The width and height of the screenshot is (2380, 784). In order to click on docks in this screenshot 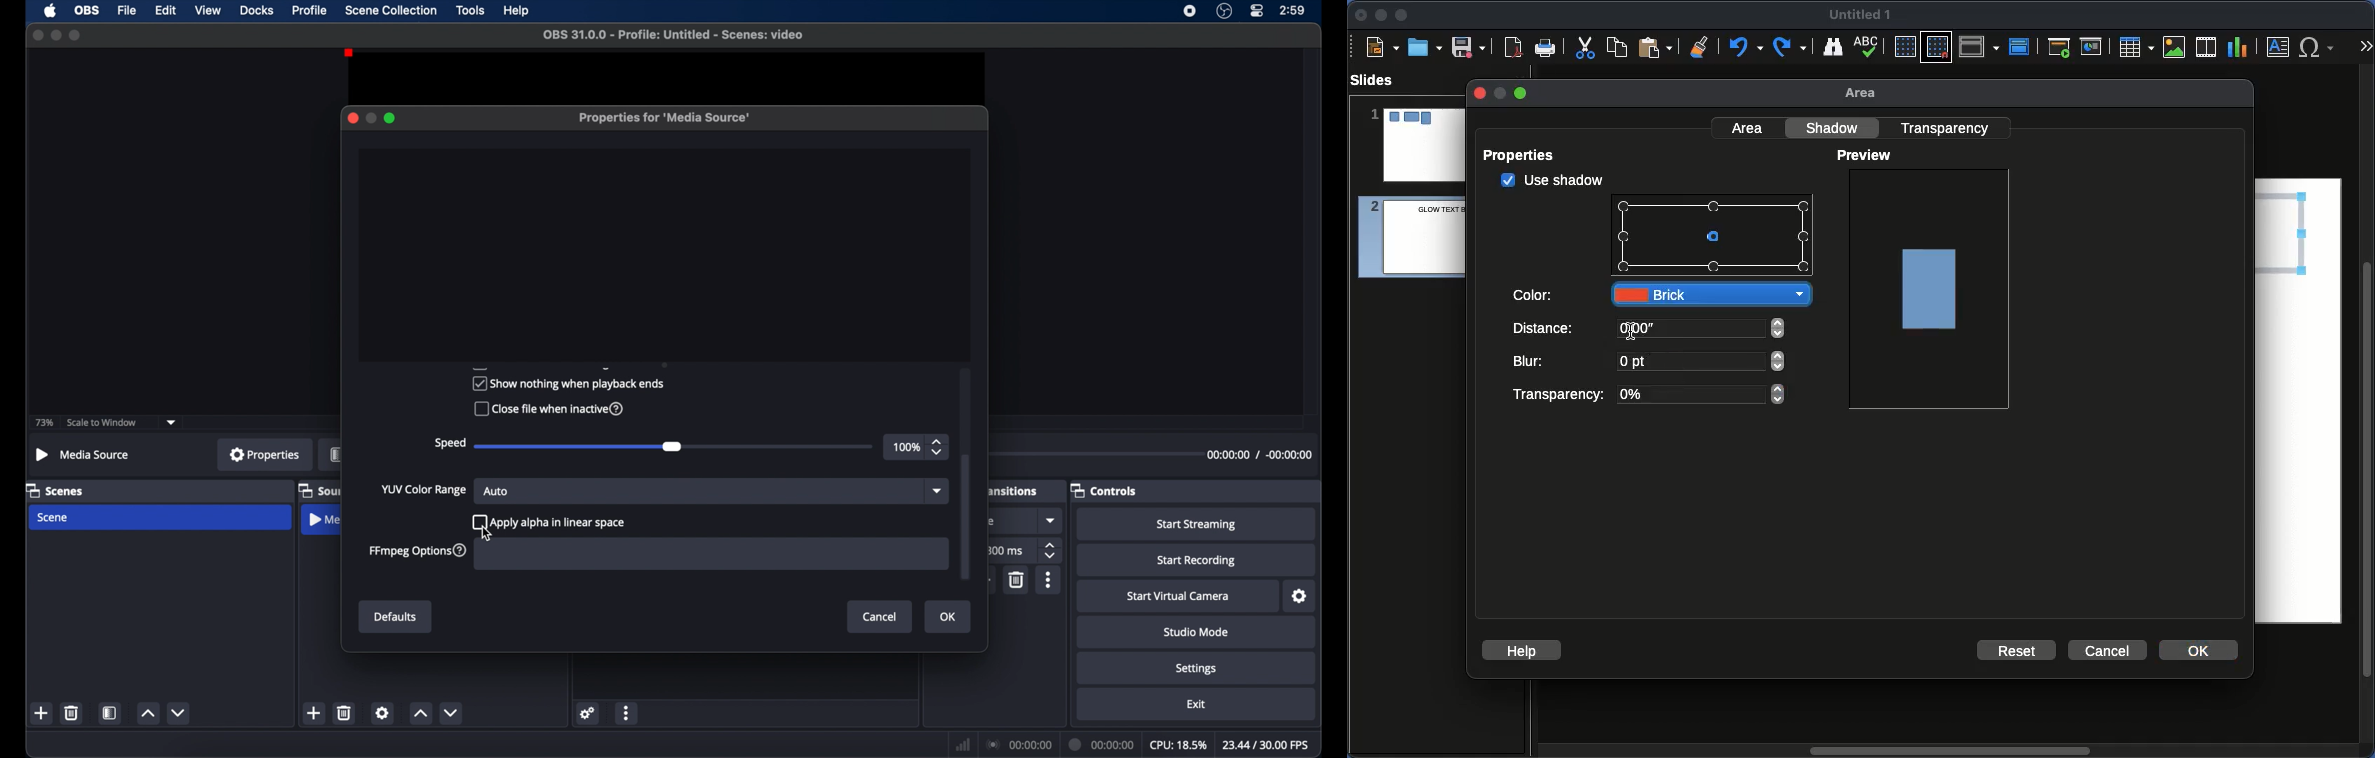, I will do `click(258, 11)`.